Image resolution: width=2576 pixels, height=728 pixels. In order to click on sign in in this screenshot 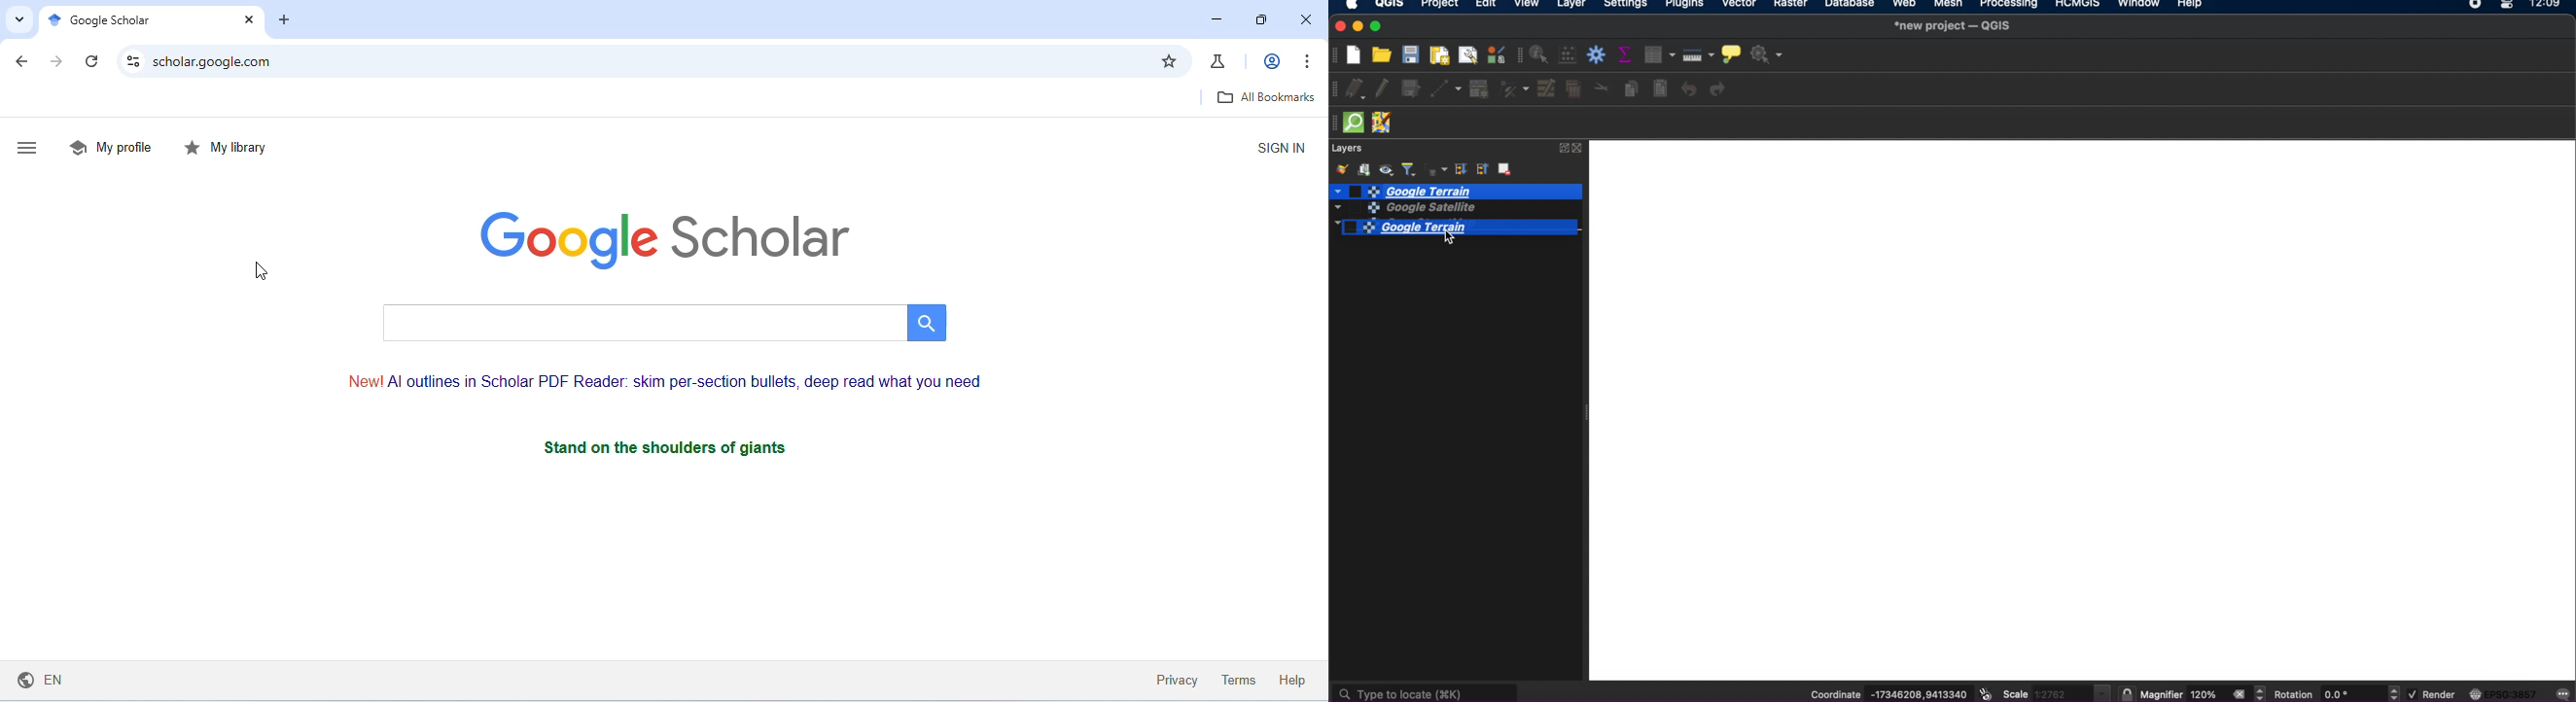, I will do `click(1275, 147)`.